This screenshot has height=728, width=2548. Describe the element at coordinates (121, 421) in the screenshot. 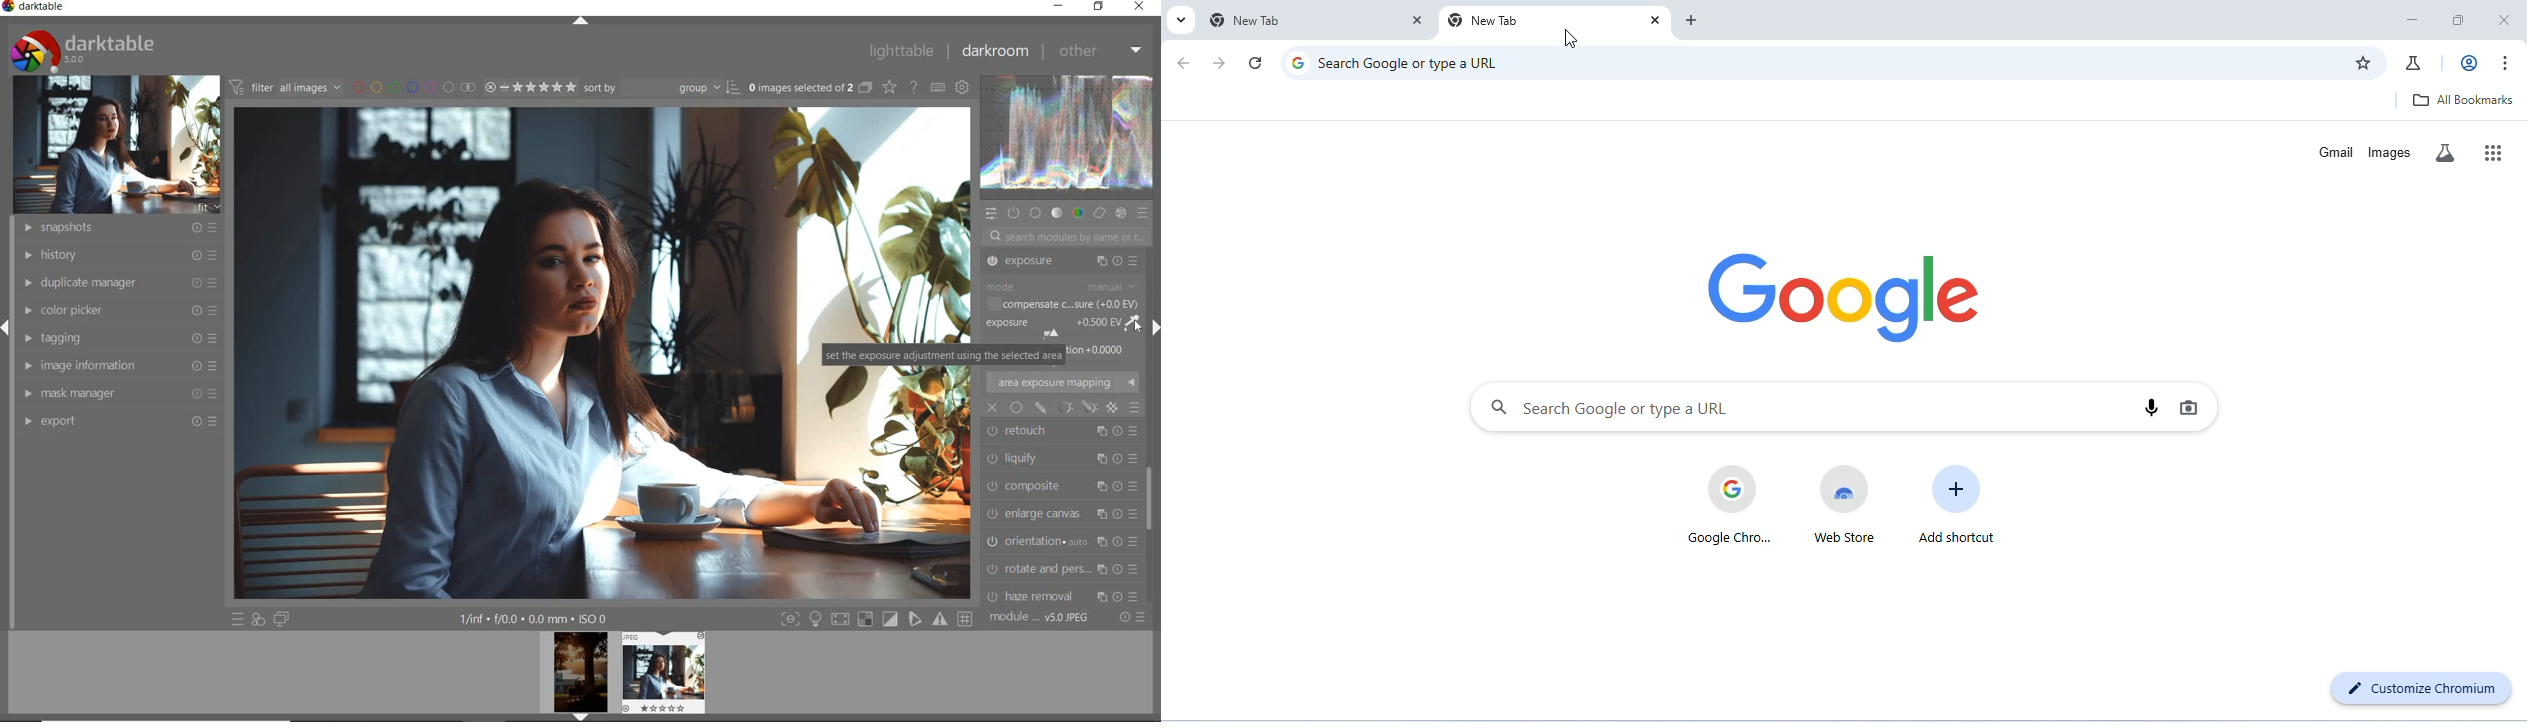

I see `EXPORT` at that location.